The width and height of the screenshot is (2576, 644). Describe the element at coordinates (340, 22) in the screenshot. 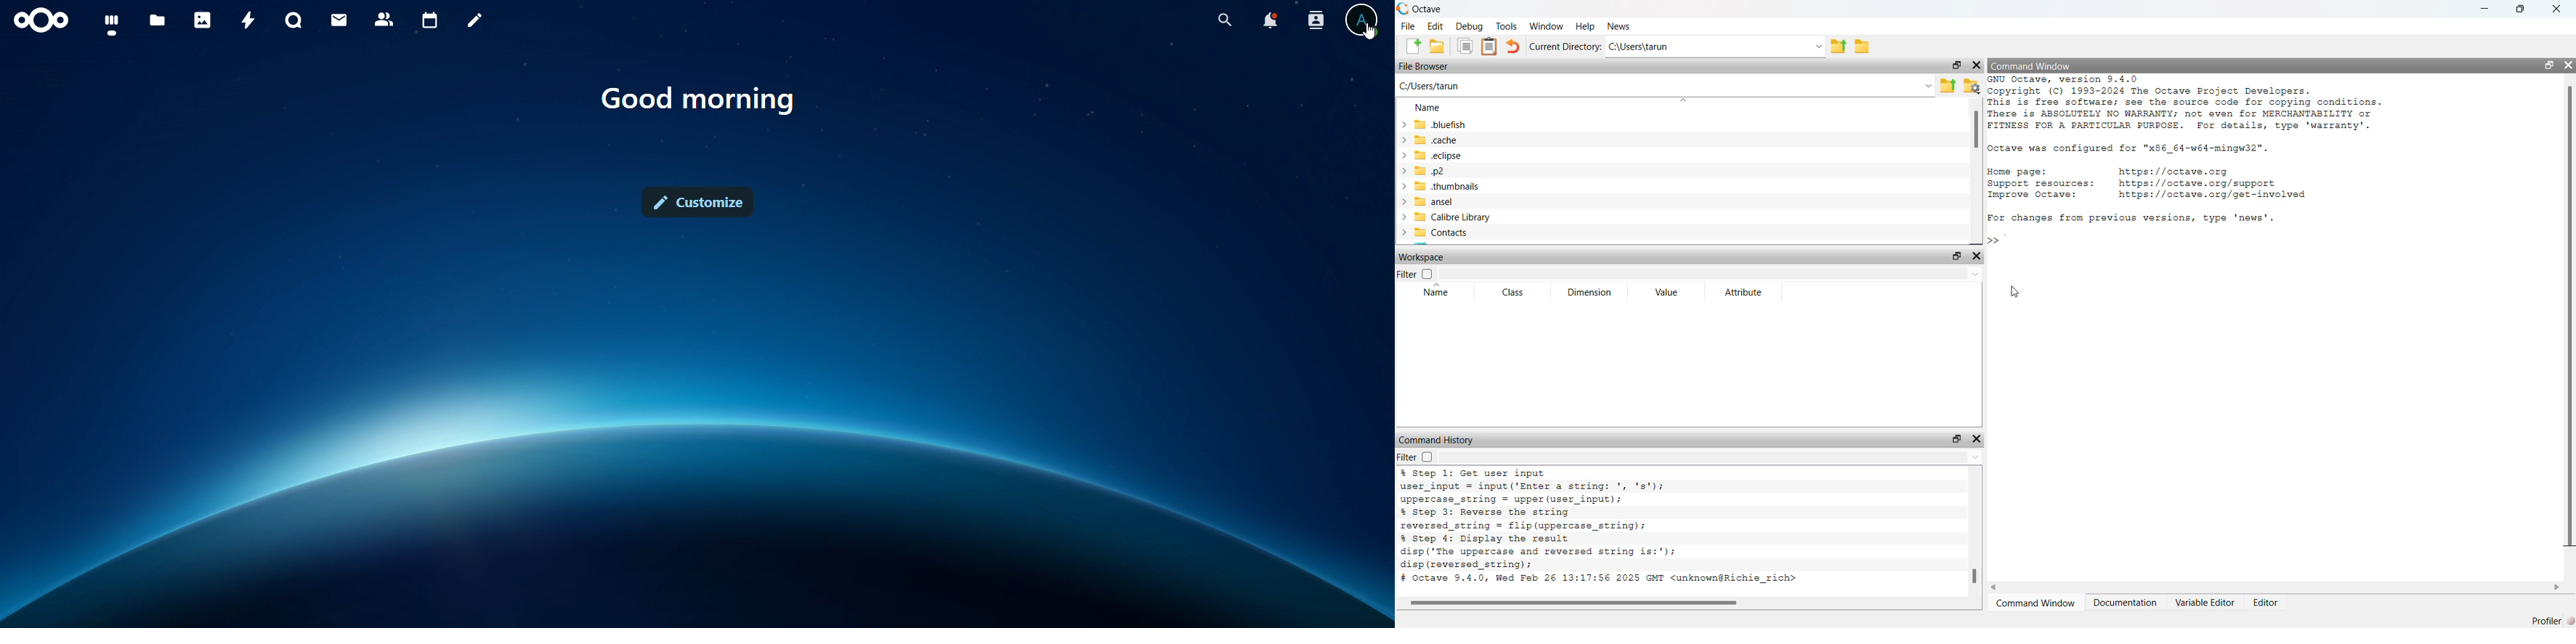

I see `mail` at that location.